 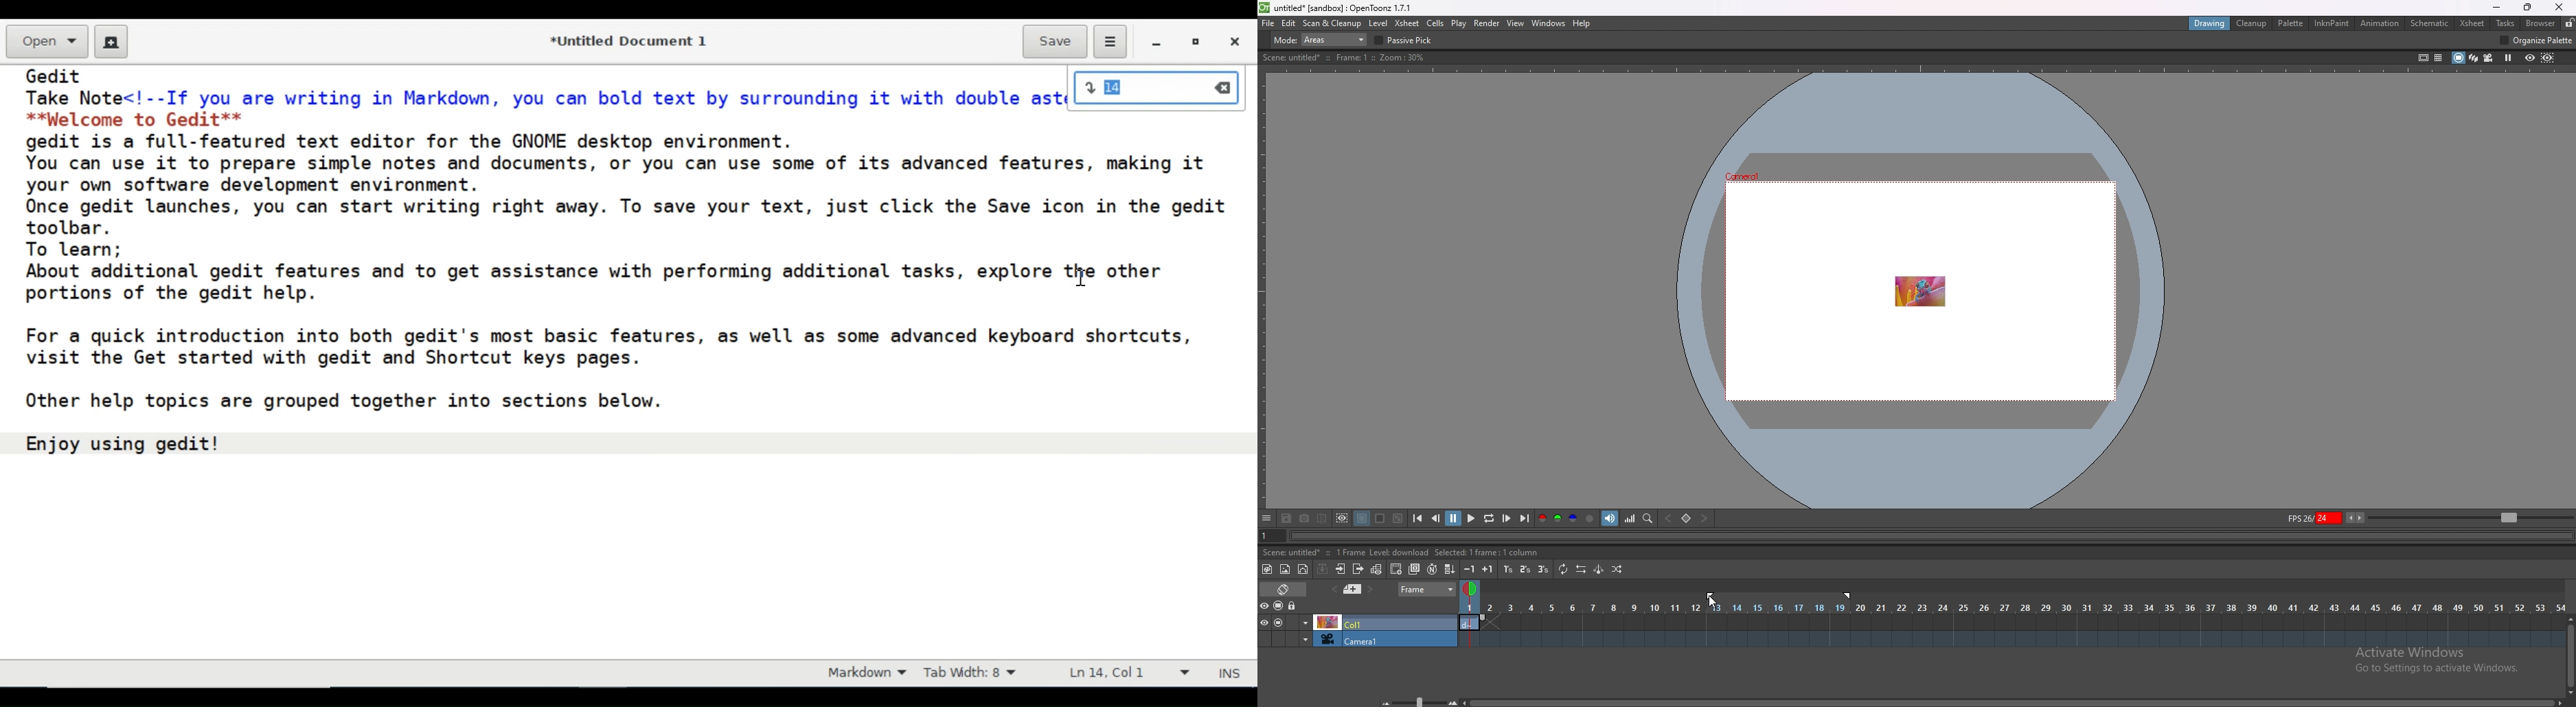 I want to click on camera, so click(x=1358, y=638).